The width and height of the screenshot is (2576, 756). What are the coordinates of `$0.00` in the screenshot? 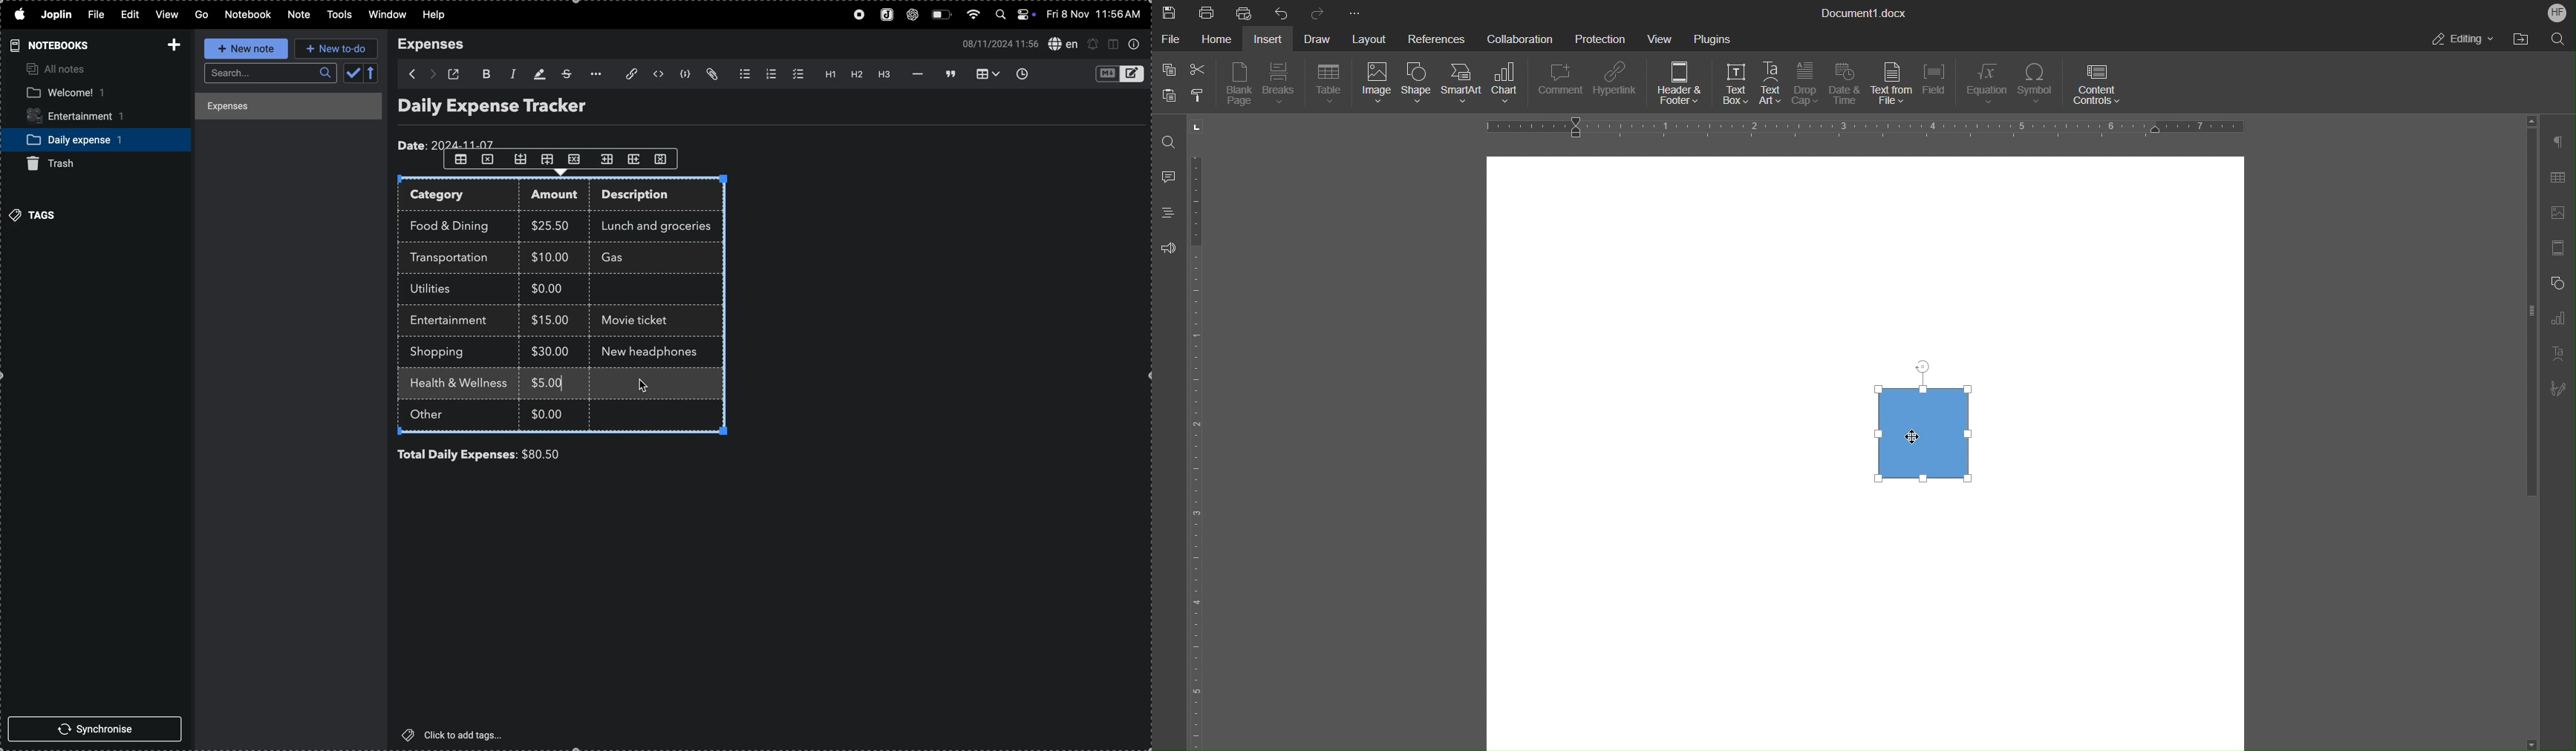 It's located at (553, 290).